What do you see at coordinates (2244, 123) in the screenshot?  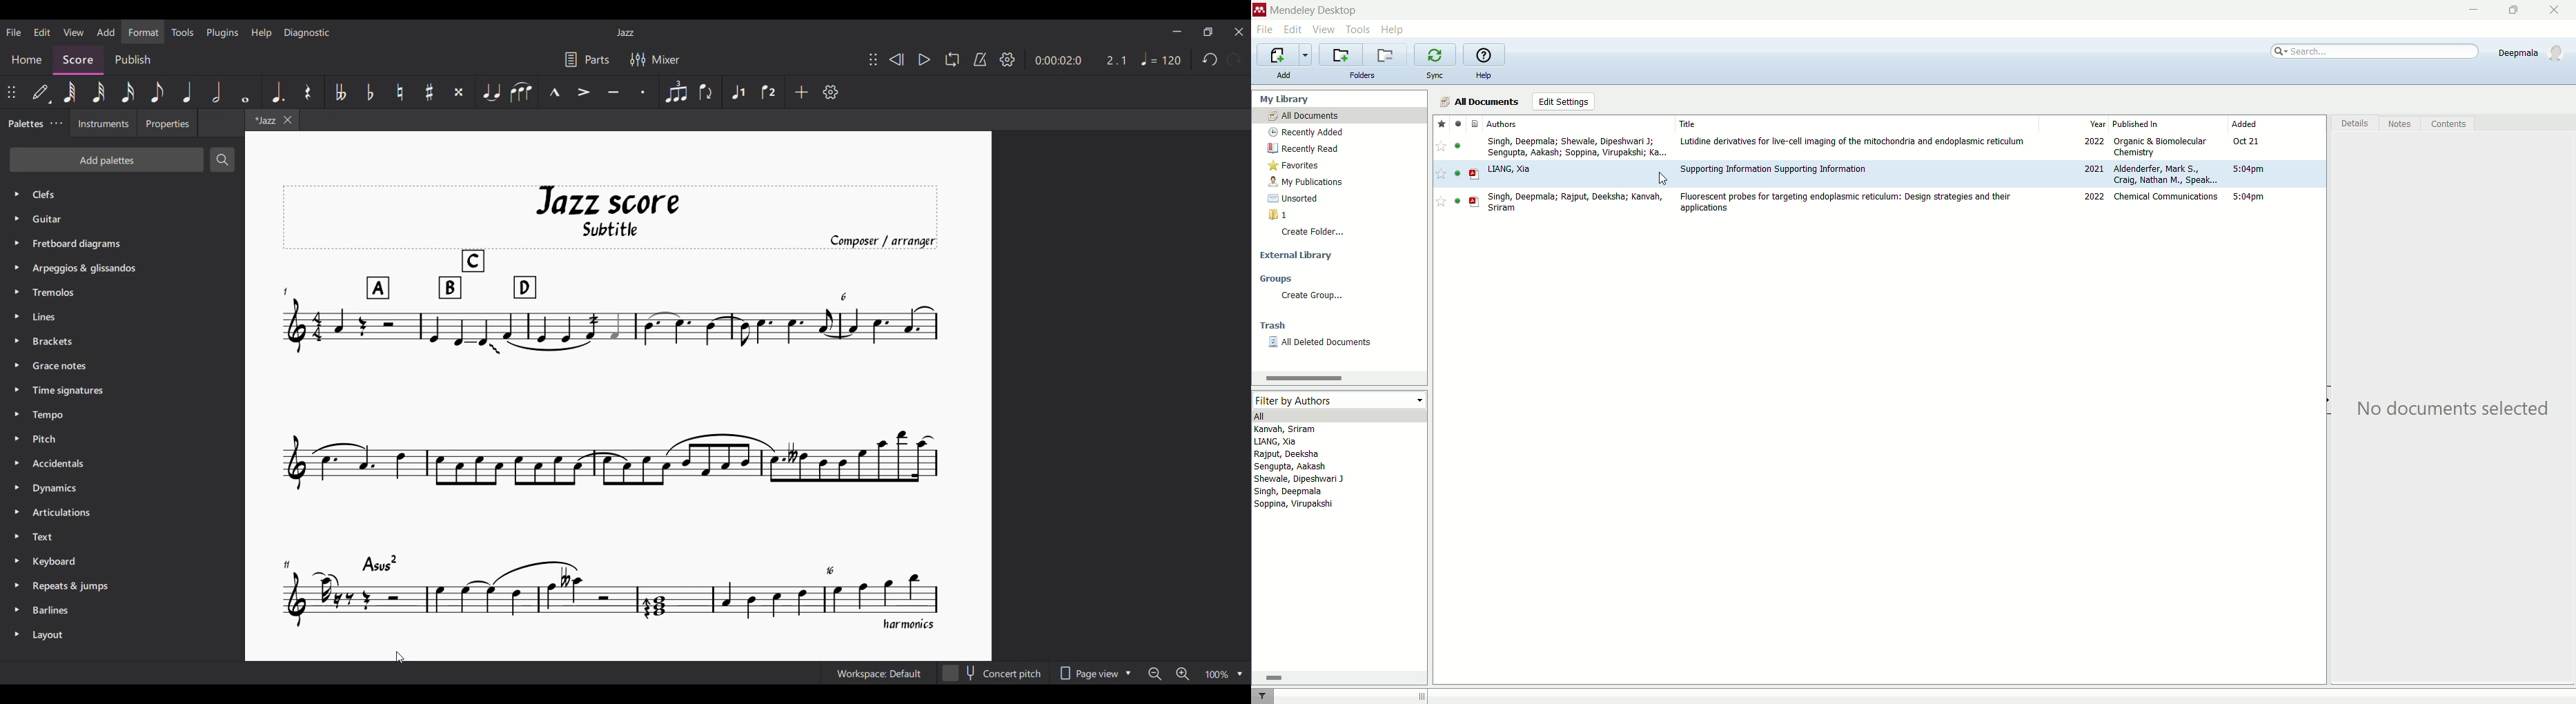 I see `added` at bounding box center [2244, 123].